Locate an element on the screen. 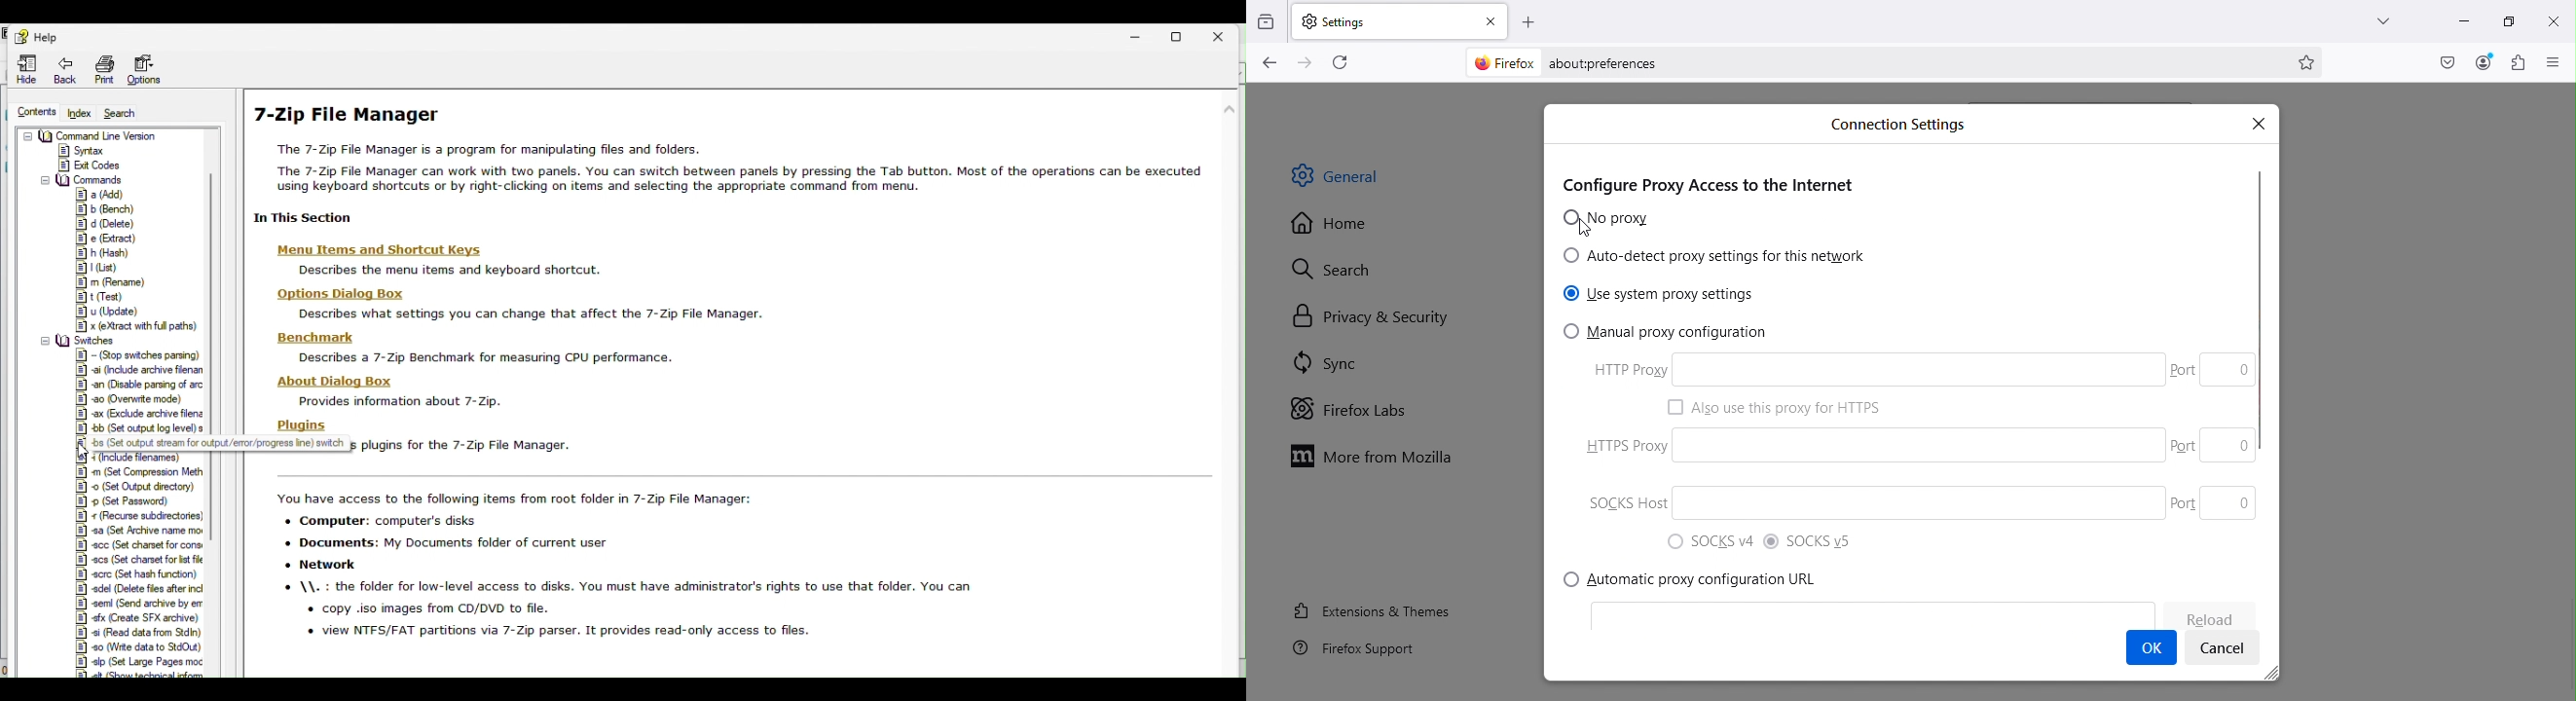 This screenshot has height=728, width=2576. HTTPS proxy is located at coordinates (1920, 442).